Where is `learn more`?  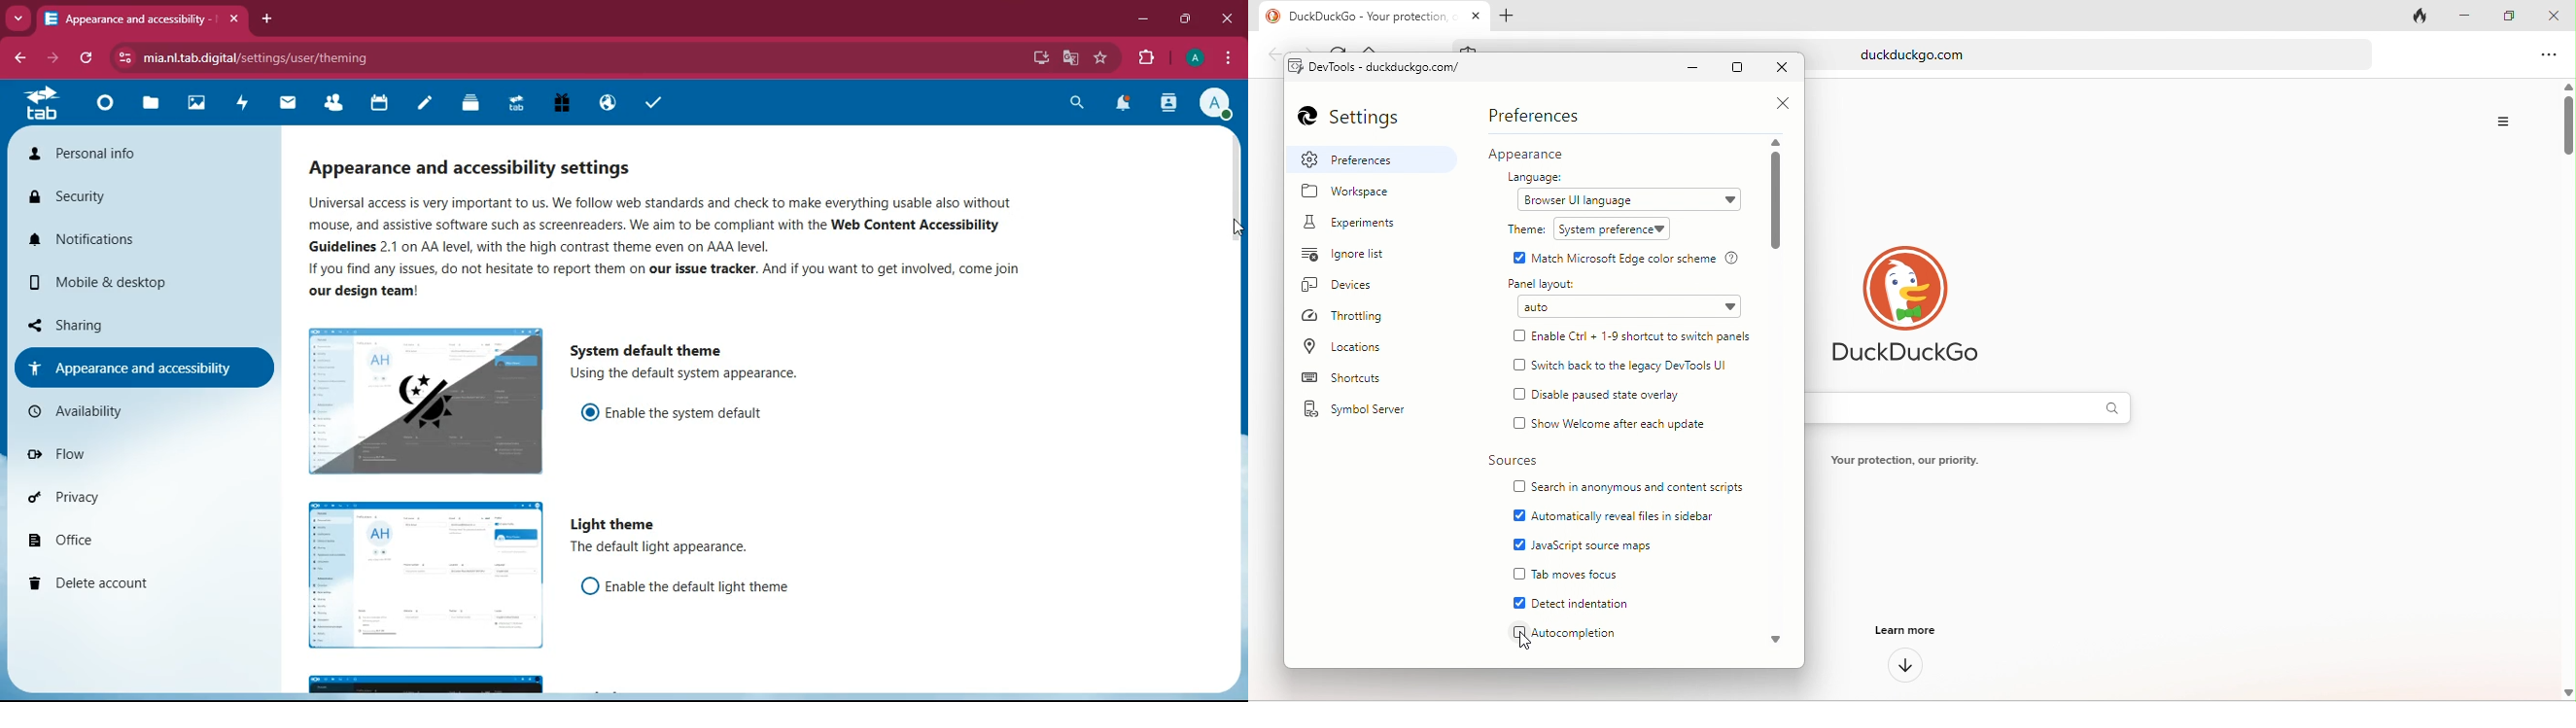 learn more is located at coordinates (1902, 633).